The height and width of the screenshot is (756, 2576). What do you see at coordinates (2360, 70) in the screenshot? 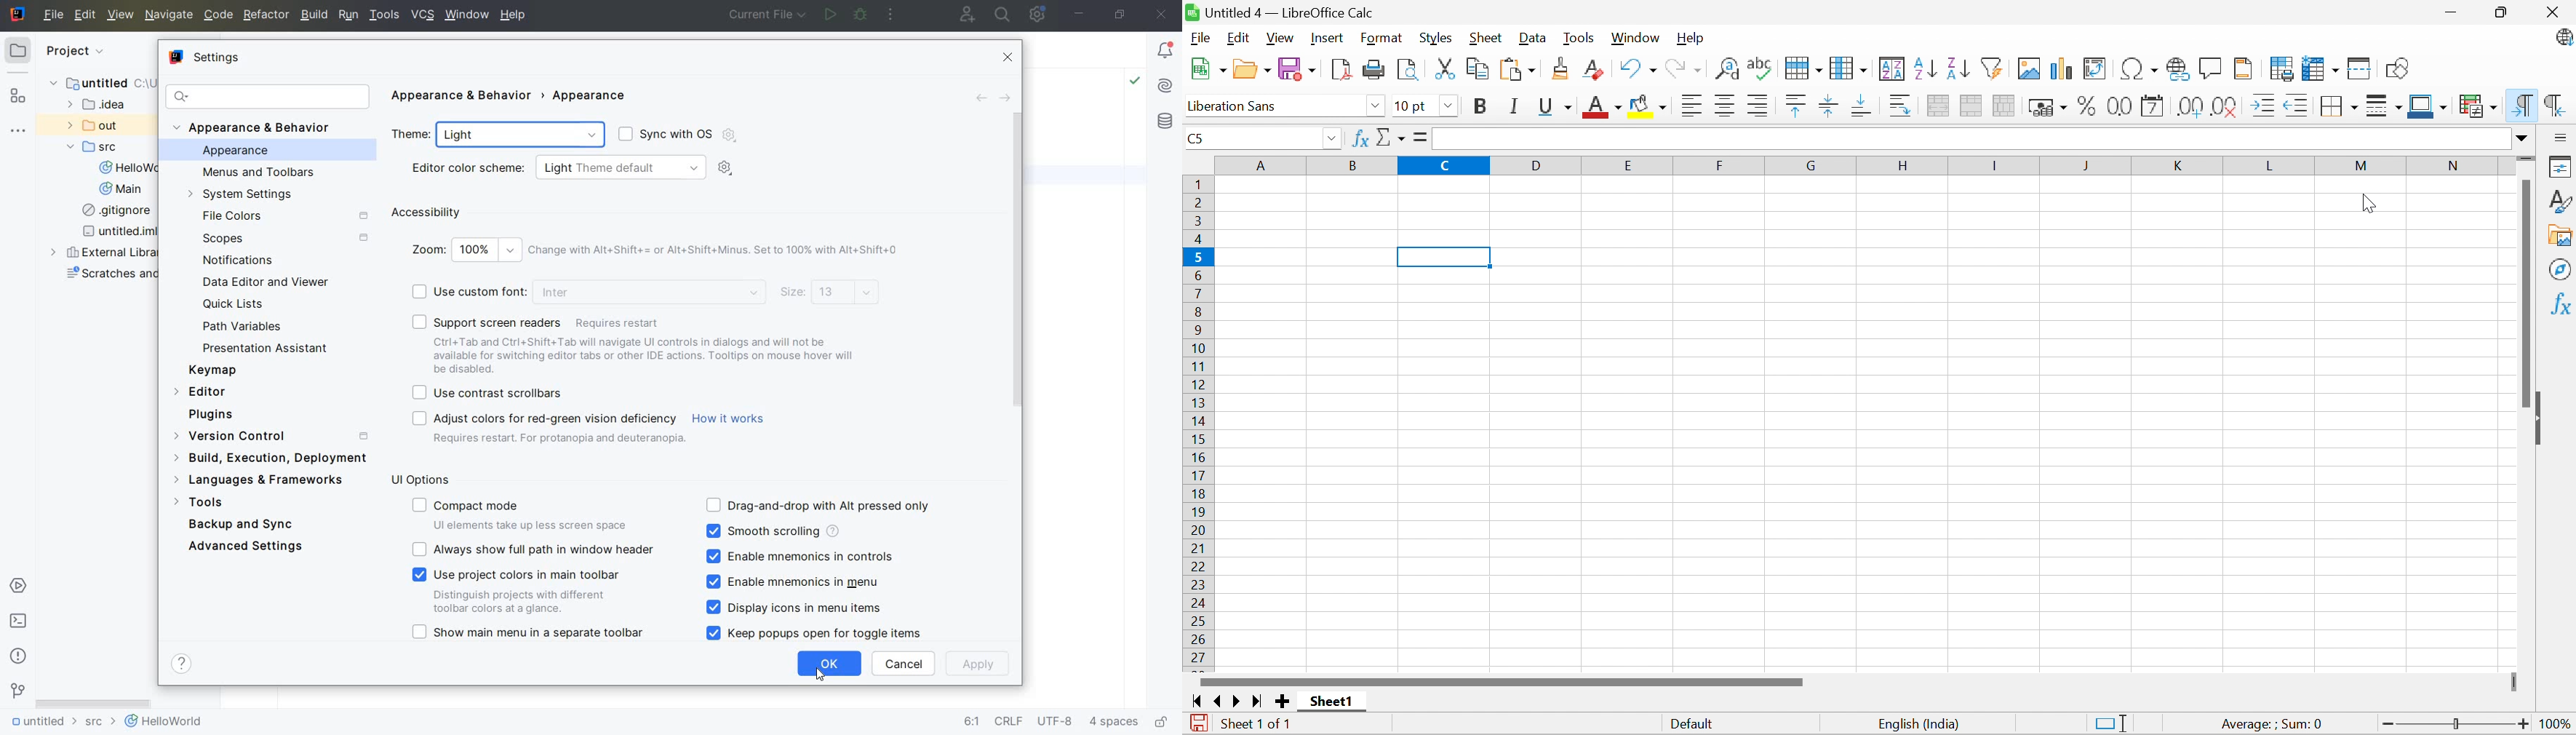
I see `Split window` at bounding box center [2360, 70].